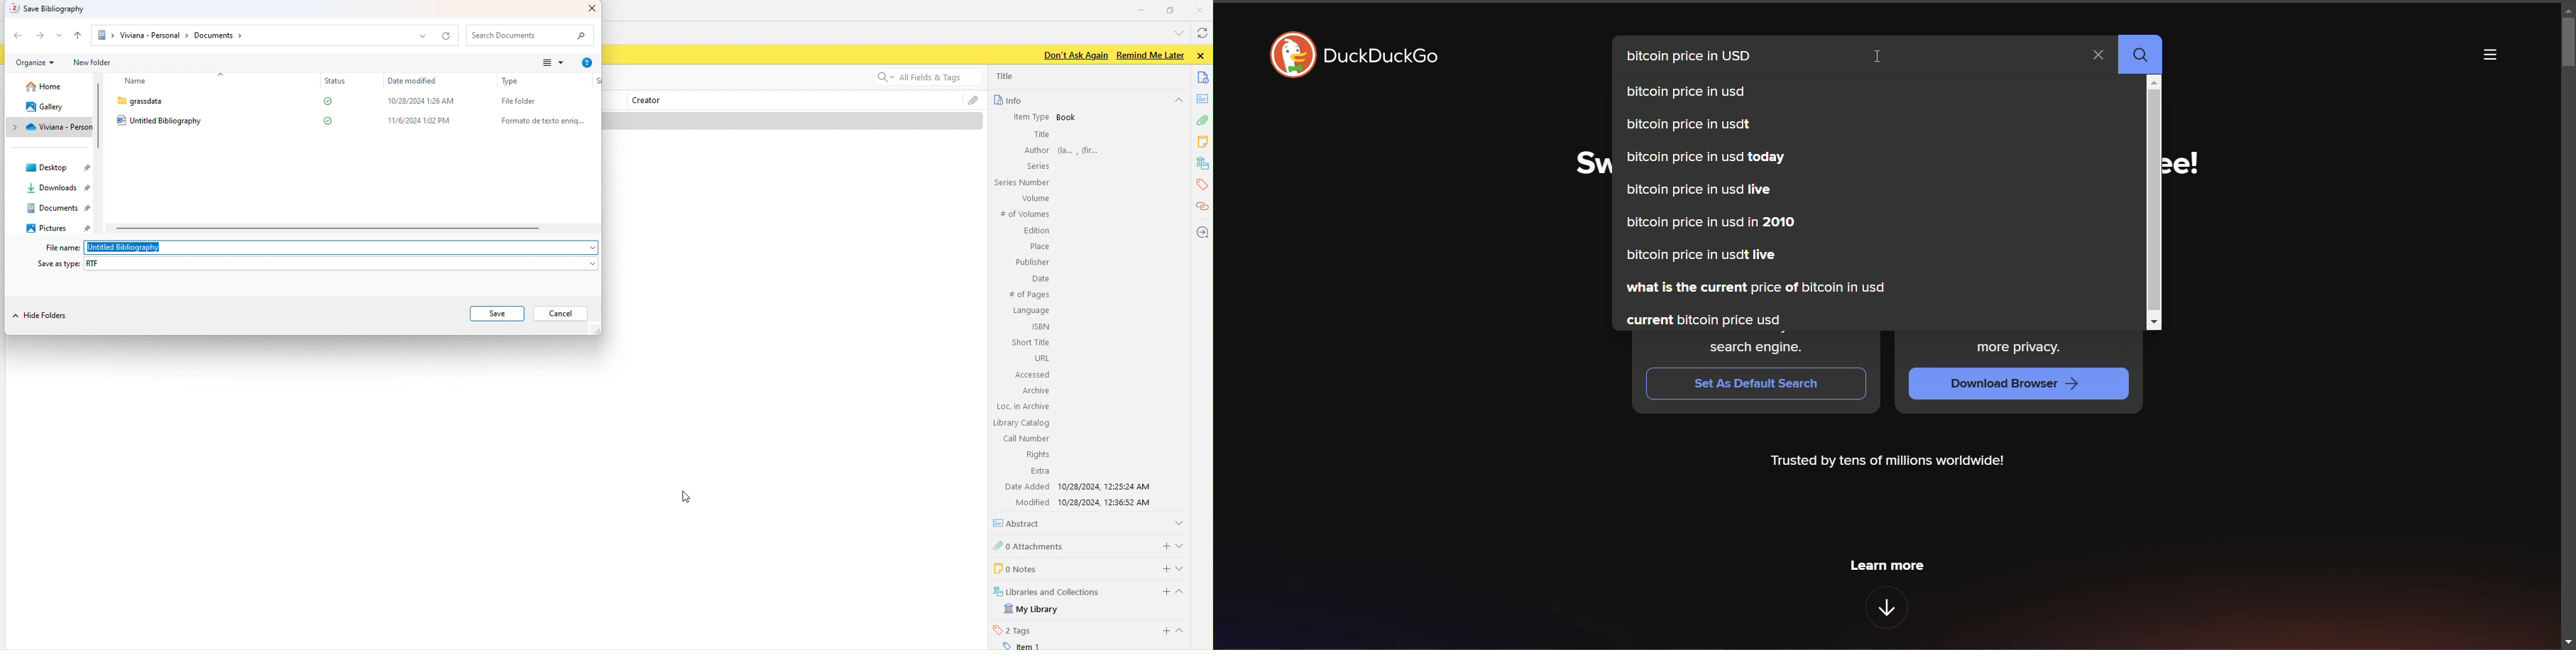 The height and width of the screenshot is (672, 2576). What do you see at coordinates (1034, 198) in the screenshot?
I see `‘Volume` at bounding box center [1034, 198].